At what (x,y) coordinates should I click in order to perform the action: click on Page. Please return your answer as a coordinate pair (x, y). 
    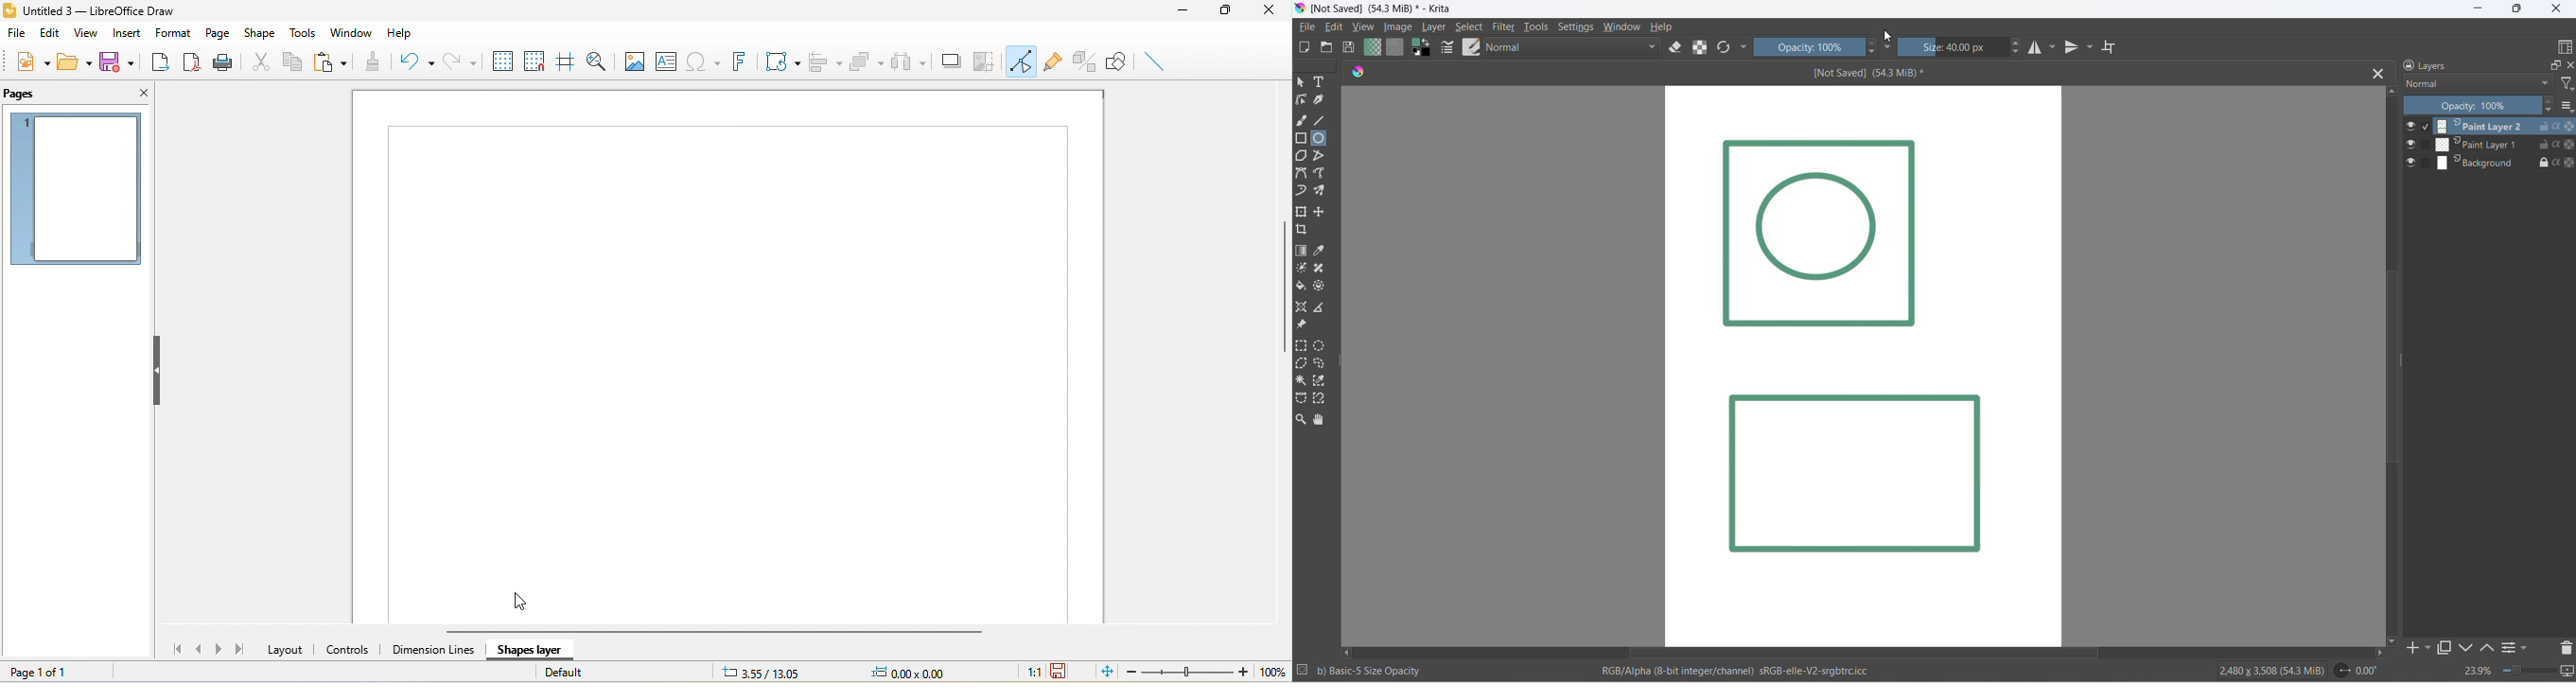
    Looking at the image, I should click on (728, 335).